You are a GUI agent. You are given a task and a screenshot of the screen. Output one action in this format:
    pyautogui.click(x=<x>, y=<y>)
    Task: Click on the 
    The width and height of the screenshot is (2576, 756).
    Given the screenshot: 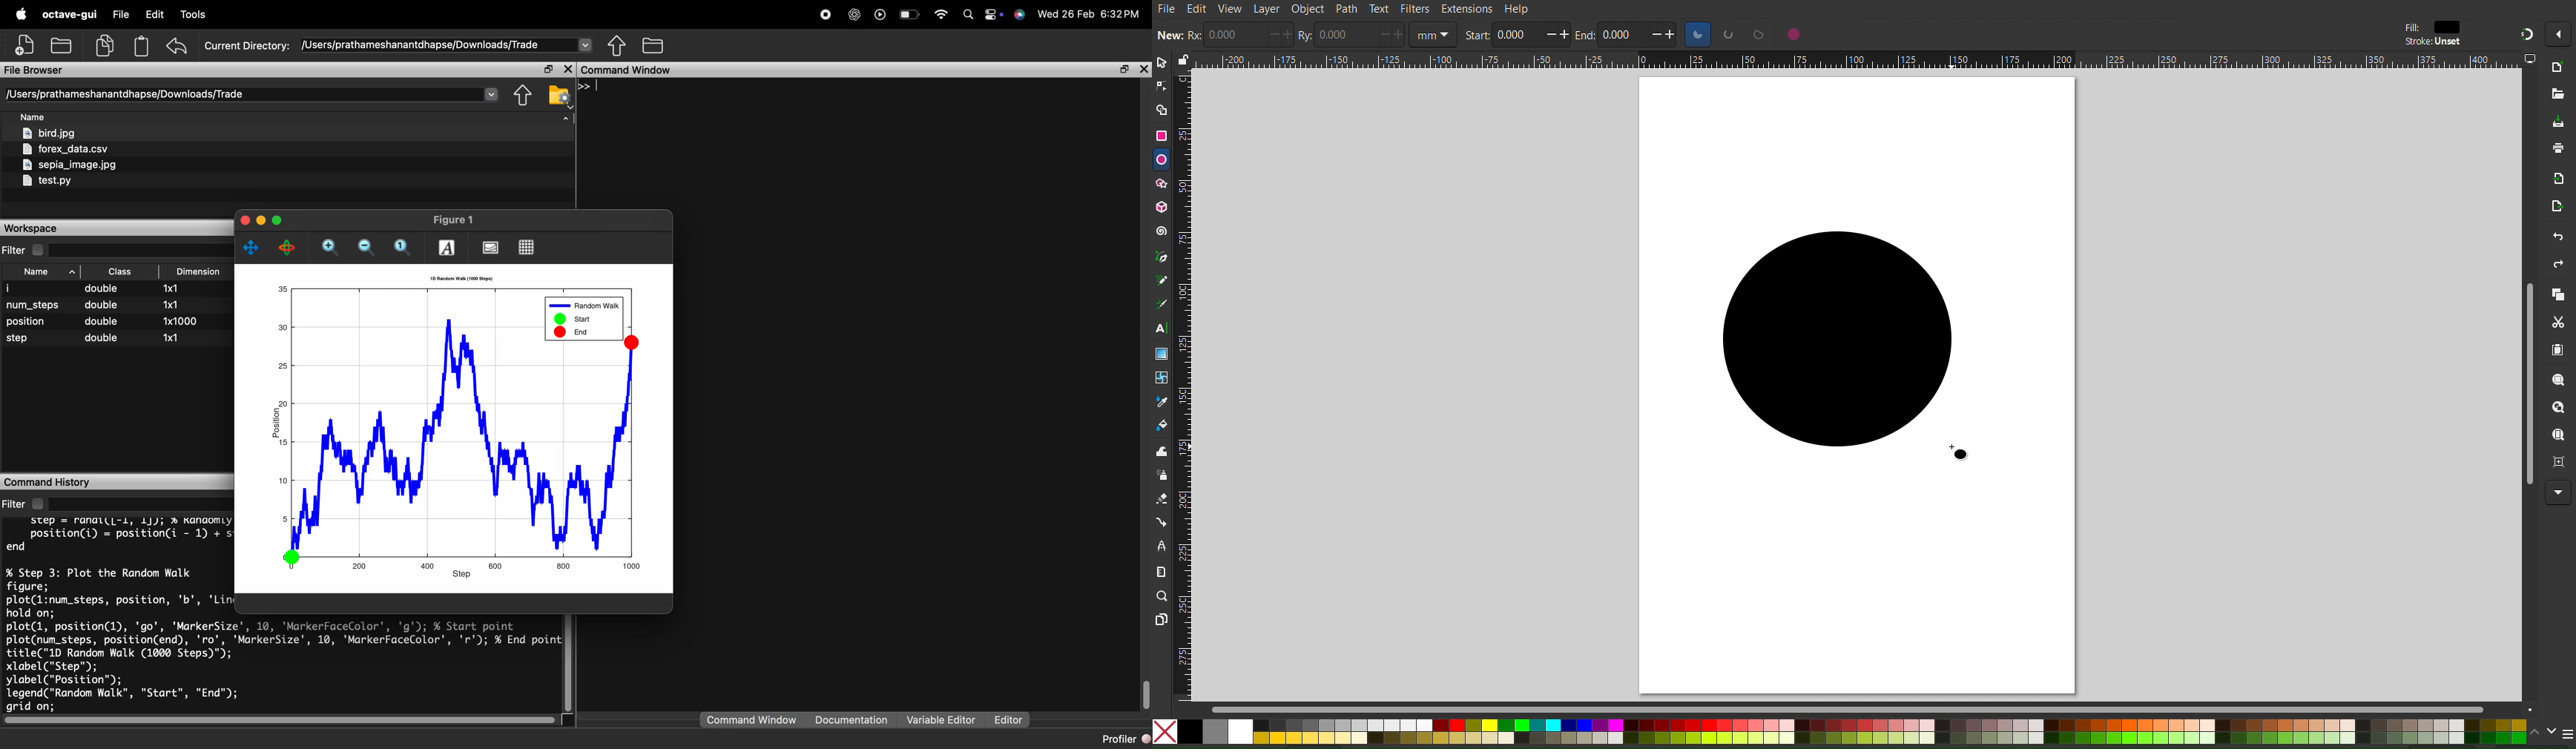 What is the action you would take?
    pyautogui.click(x=1839, y=734)
    